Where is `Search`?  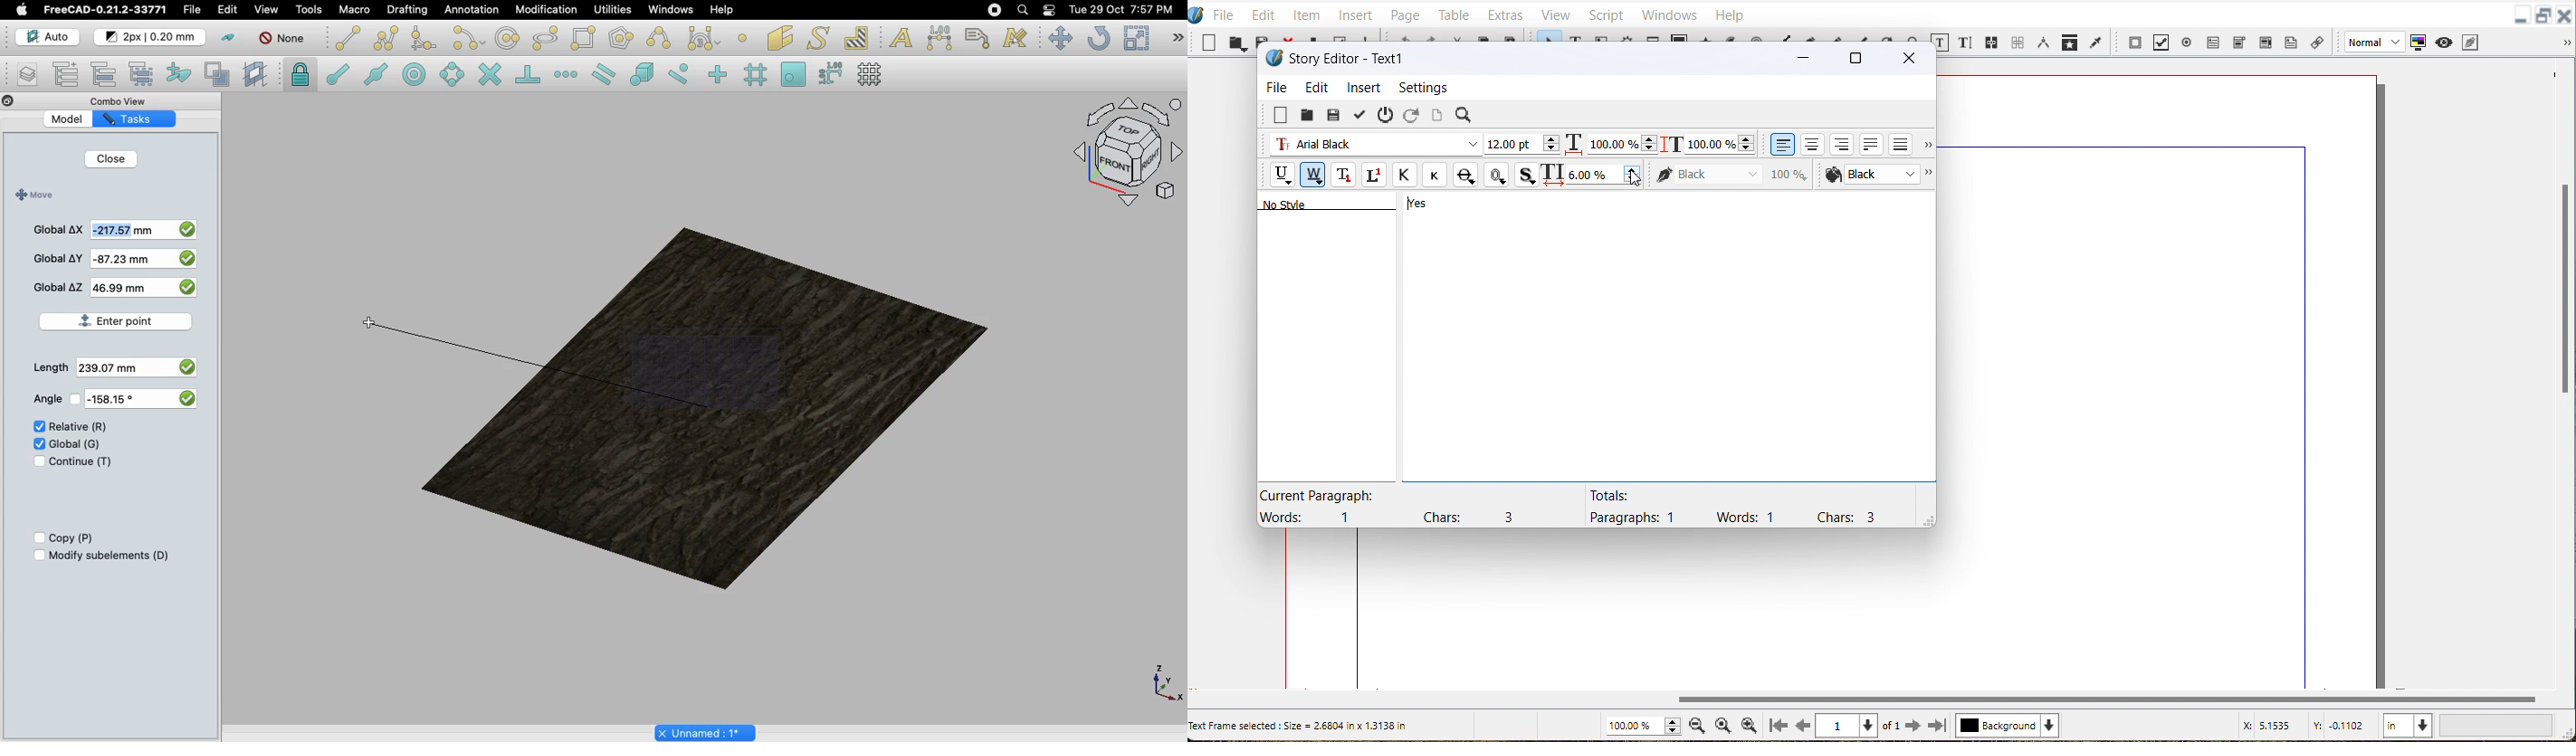 Search is located at coordinates (1022, 10).